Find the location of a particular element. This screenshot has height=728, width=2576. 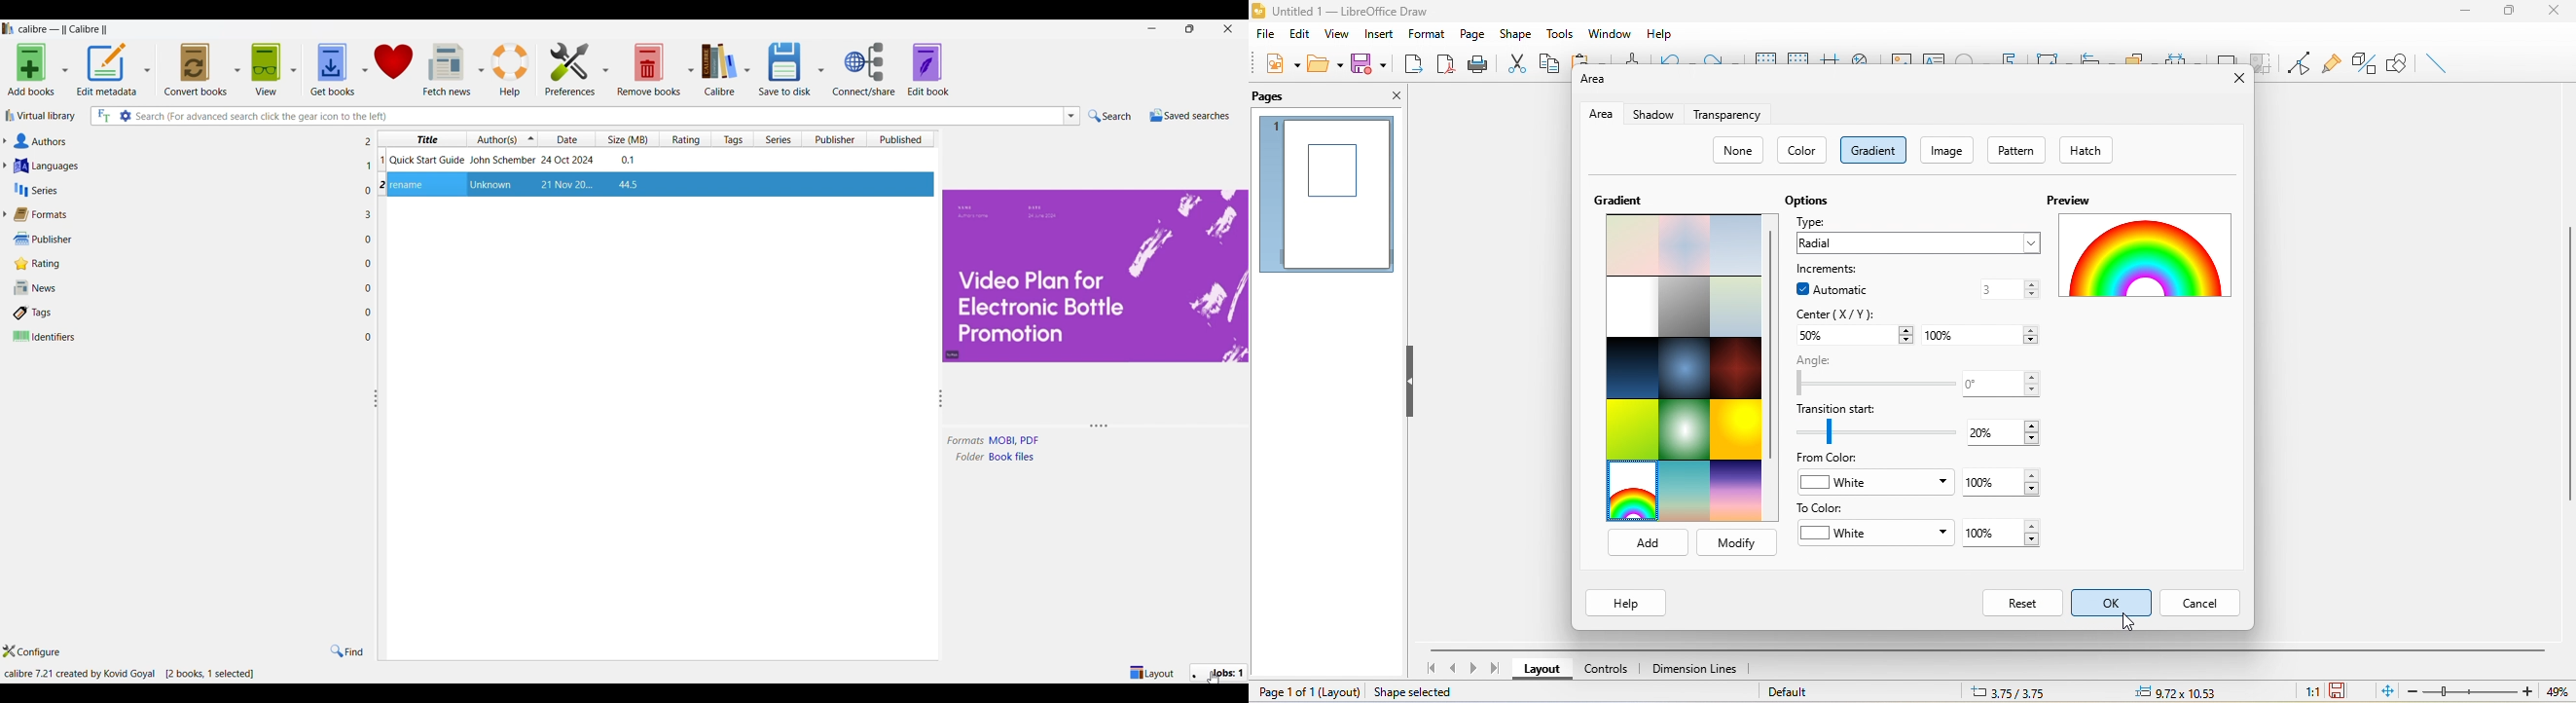

pages is located at coordinates (1273, 98).